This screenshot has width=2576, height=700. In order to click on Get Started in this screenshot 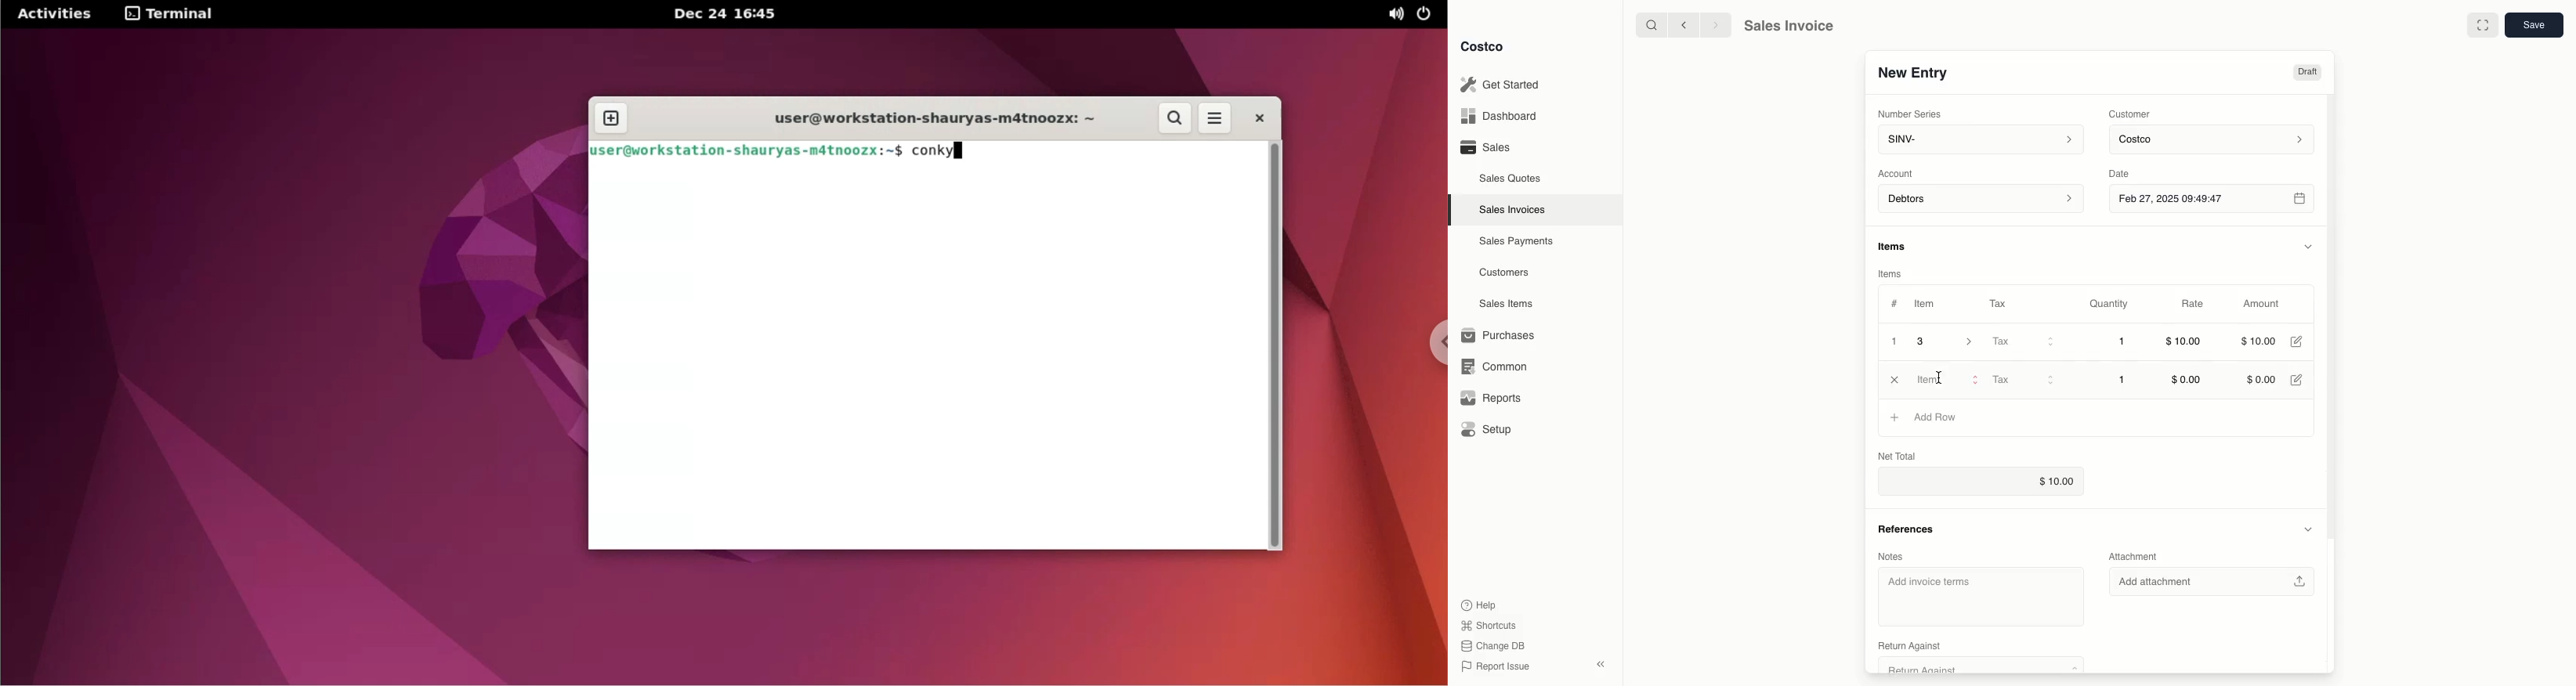, I will do `click(1503, 85)`.